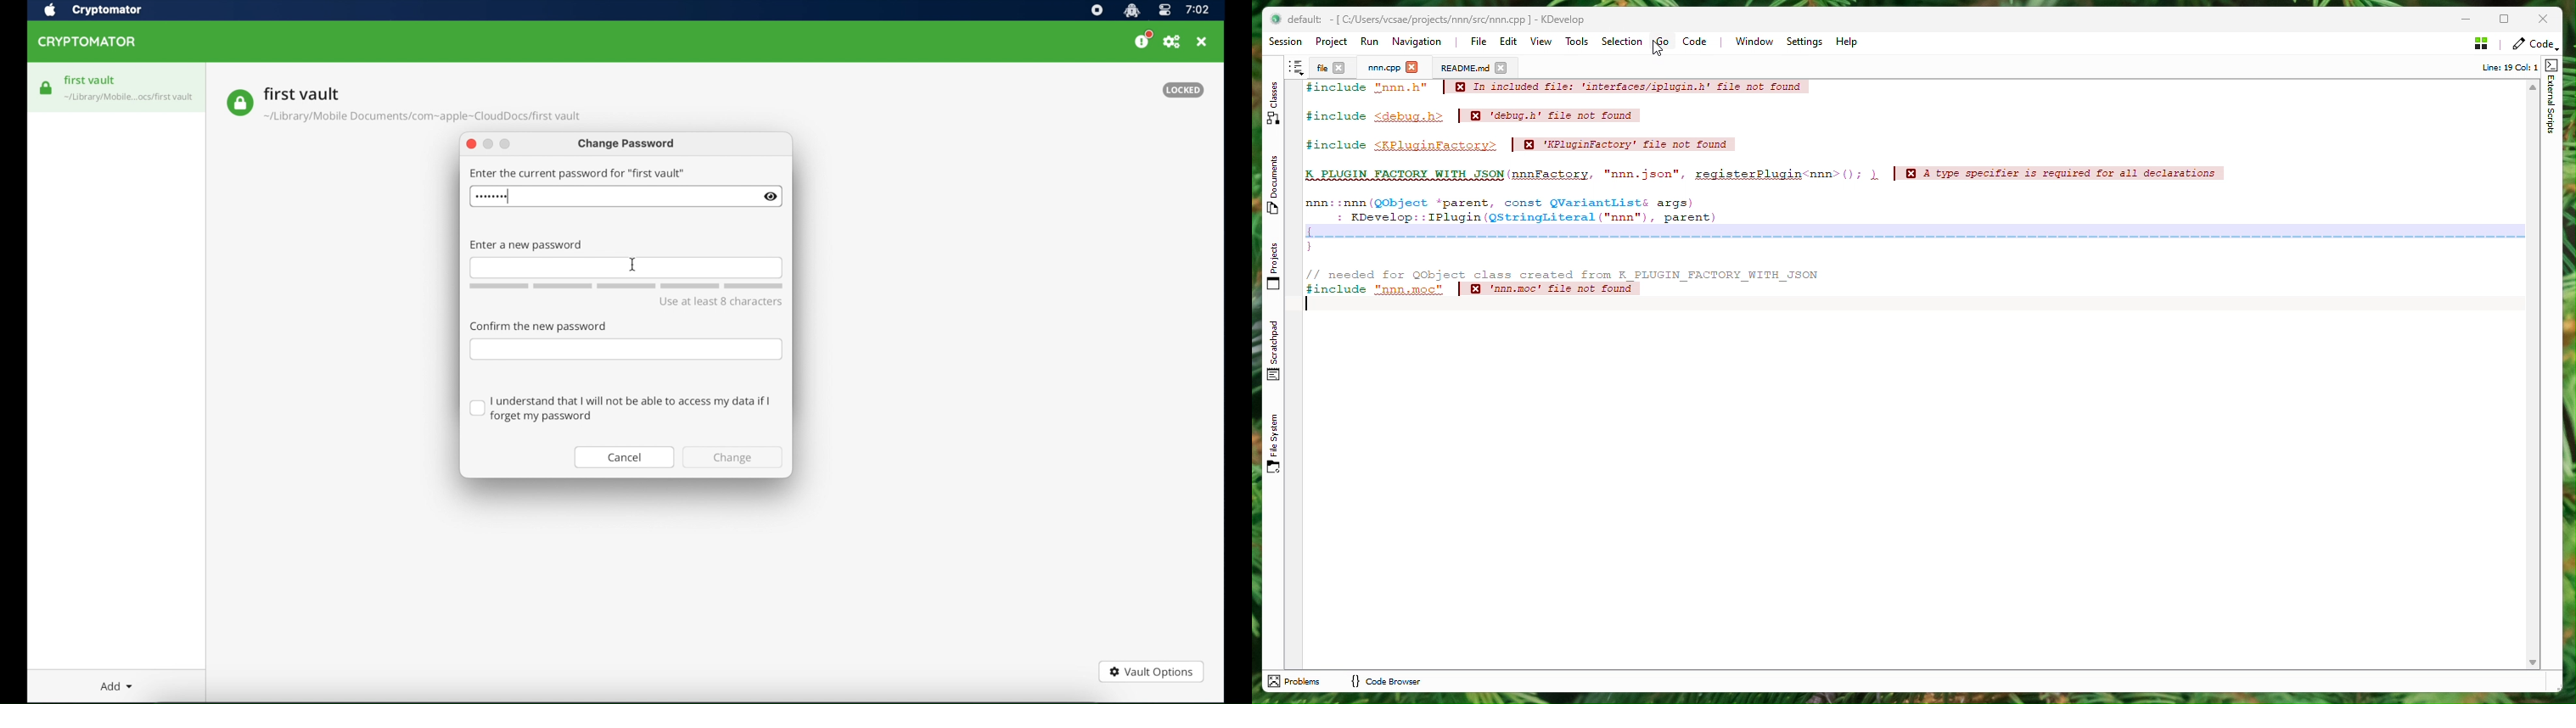  Describe the element at coordinates (626, 286) in the screenshot. I see `word count` at that location.